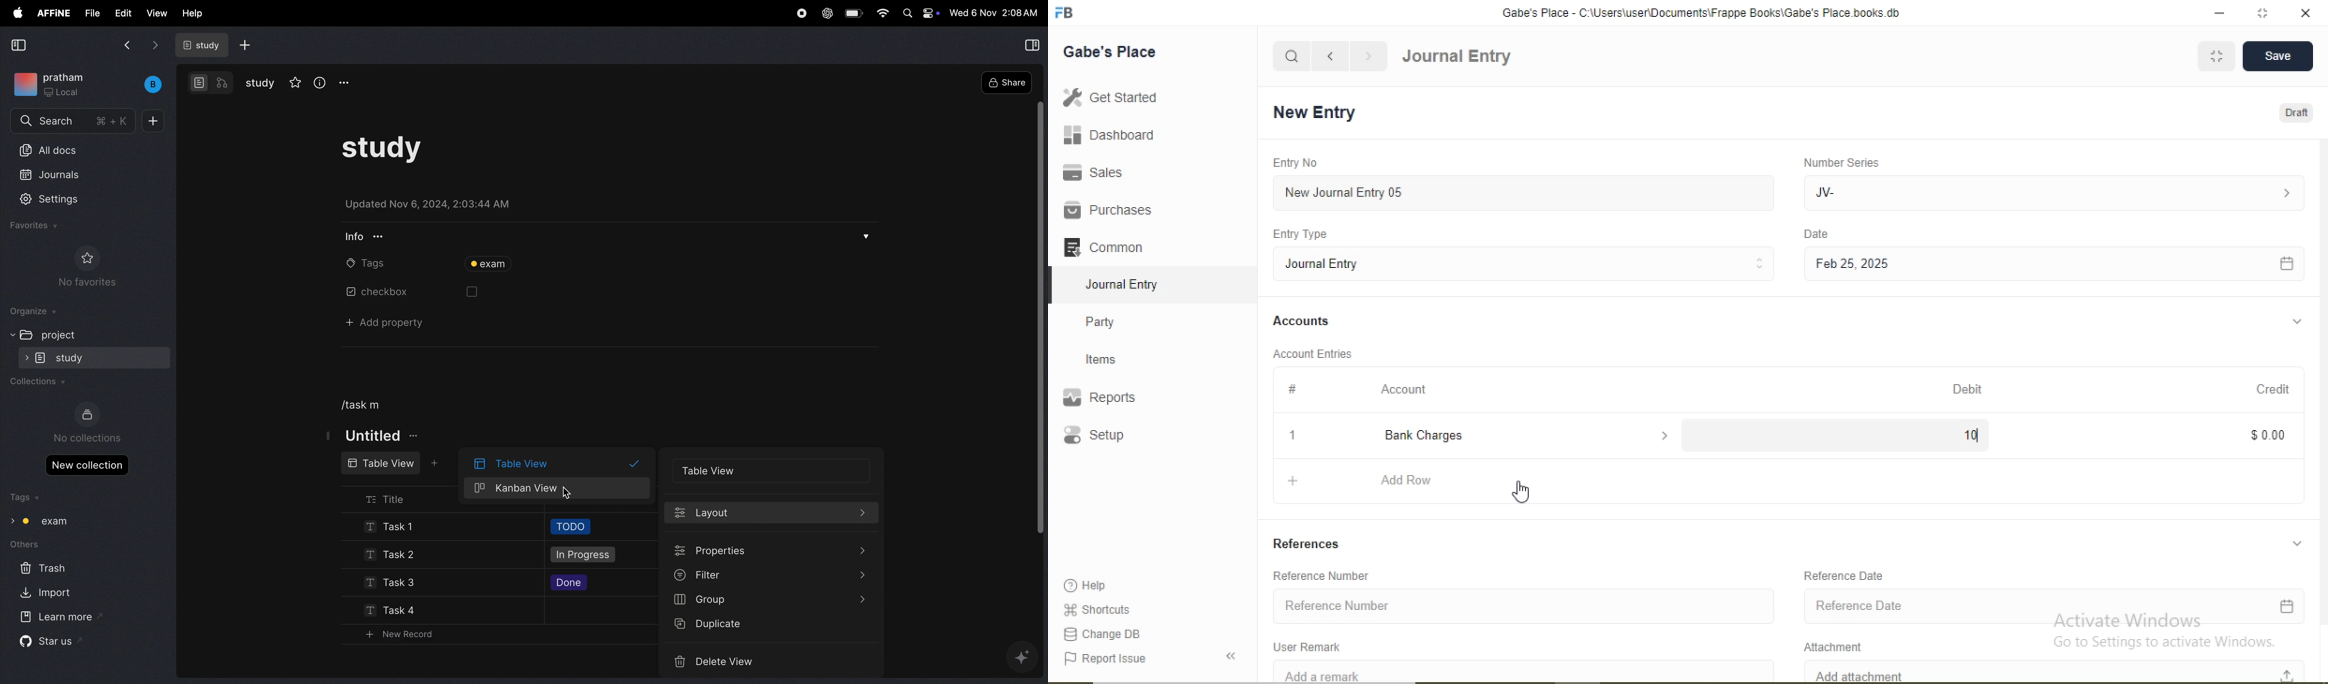  I want to click on Setup, so click(1123, 437).